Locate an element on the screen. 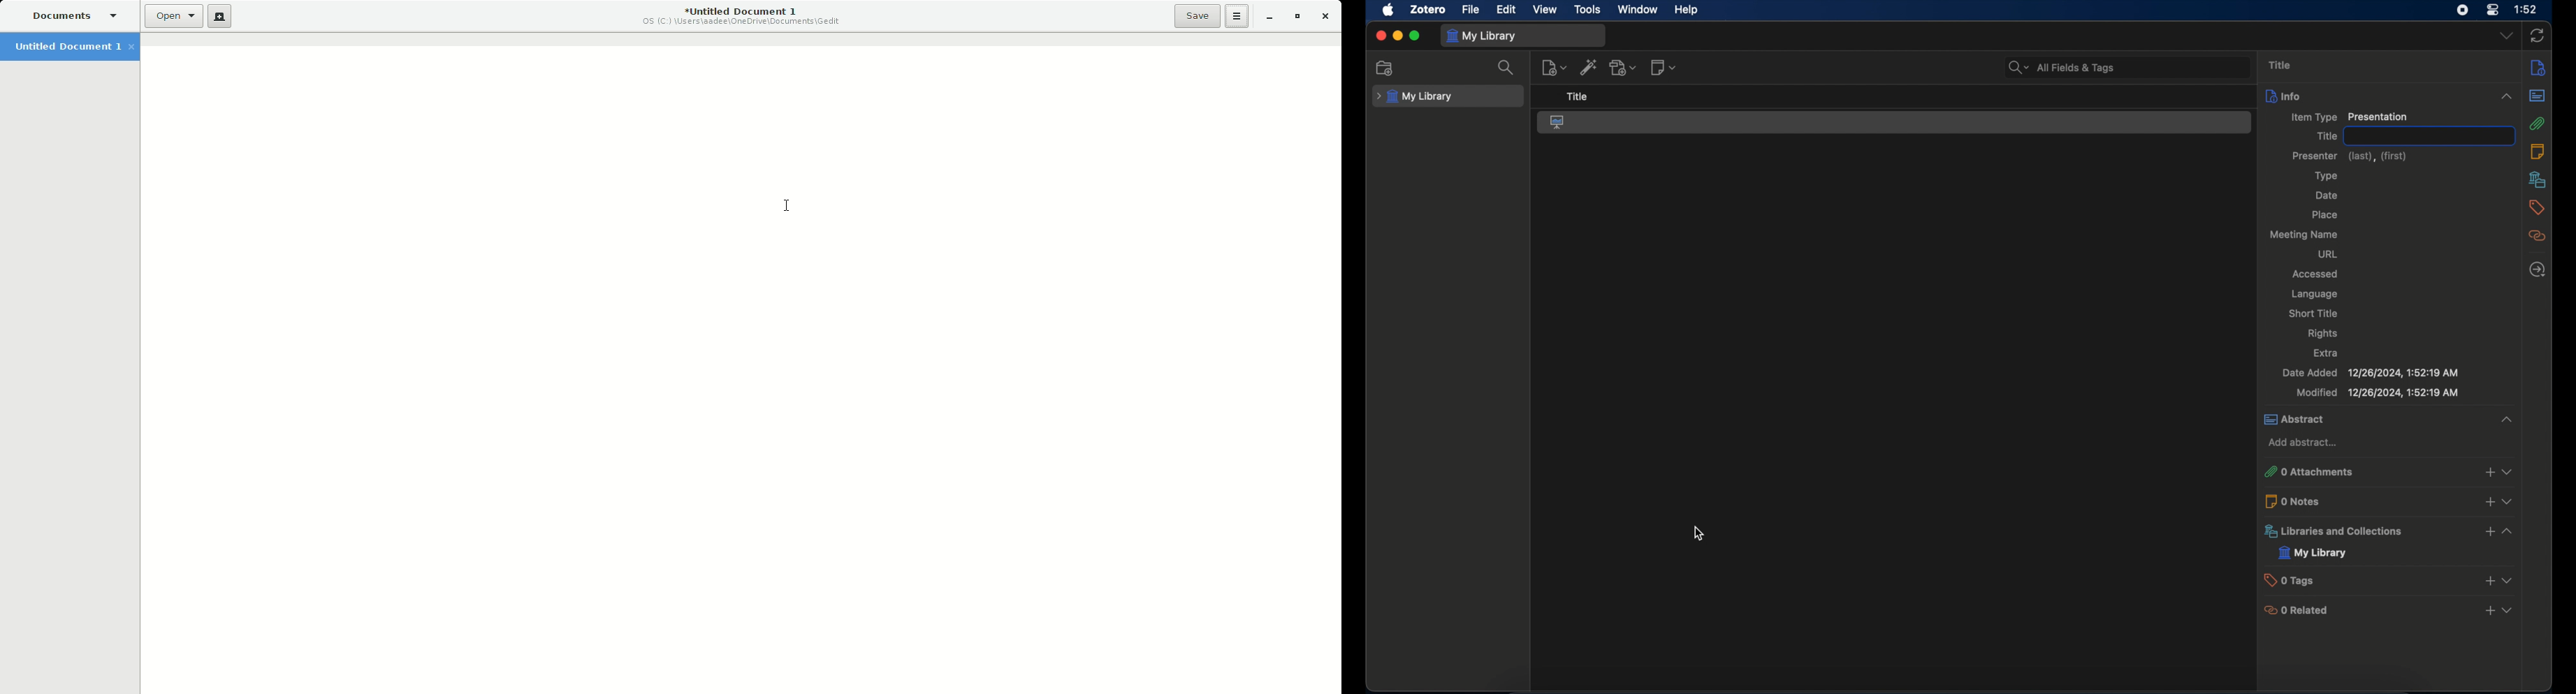  date added 12/26/2024, 1:52:19 AM is located at coordinates (2369, 373).